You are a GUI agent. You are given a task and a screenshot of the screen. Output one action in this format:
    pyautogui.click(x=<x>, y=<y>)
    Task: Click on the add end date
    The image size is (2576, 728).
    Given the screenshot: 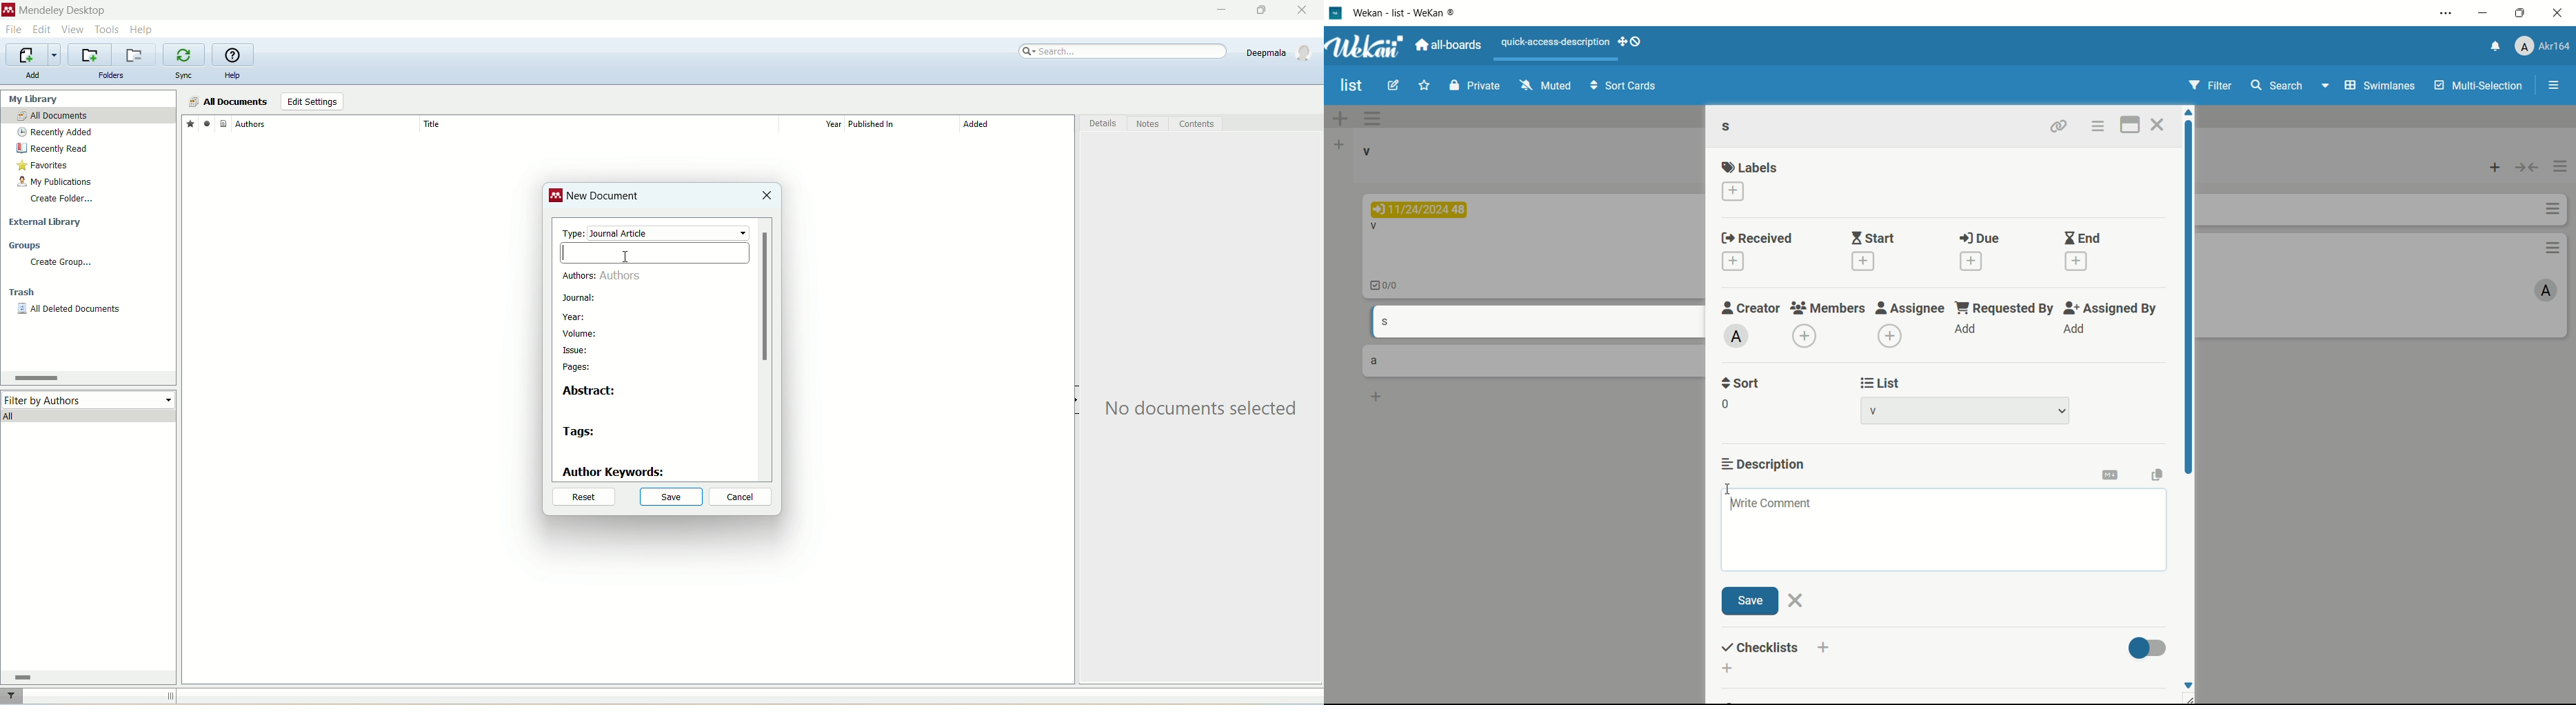 What is the action you would take?
    pyautogui.click(x=2077, y=262)
    